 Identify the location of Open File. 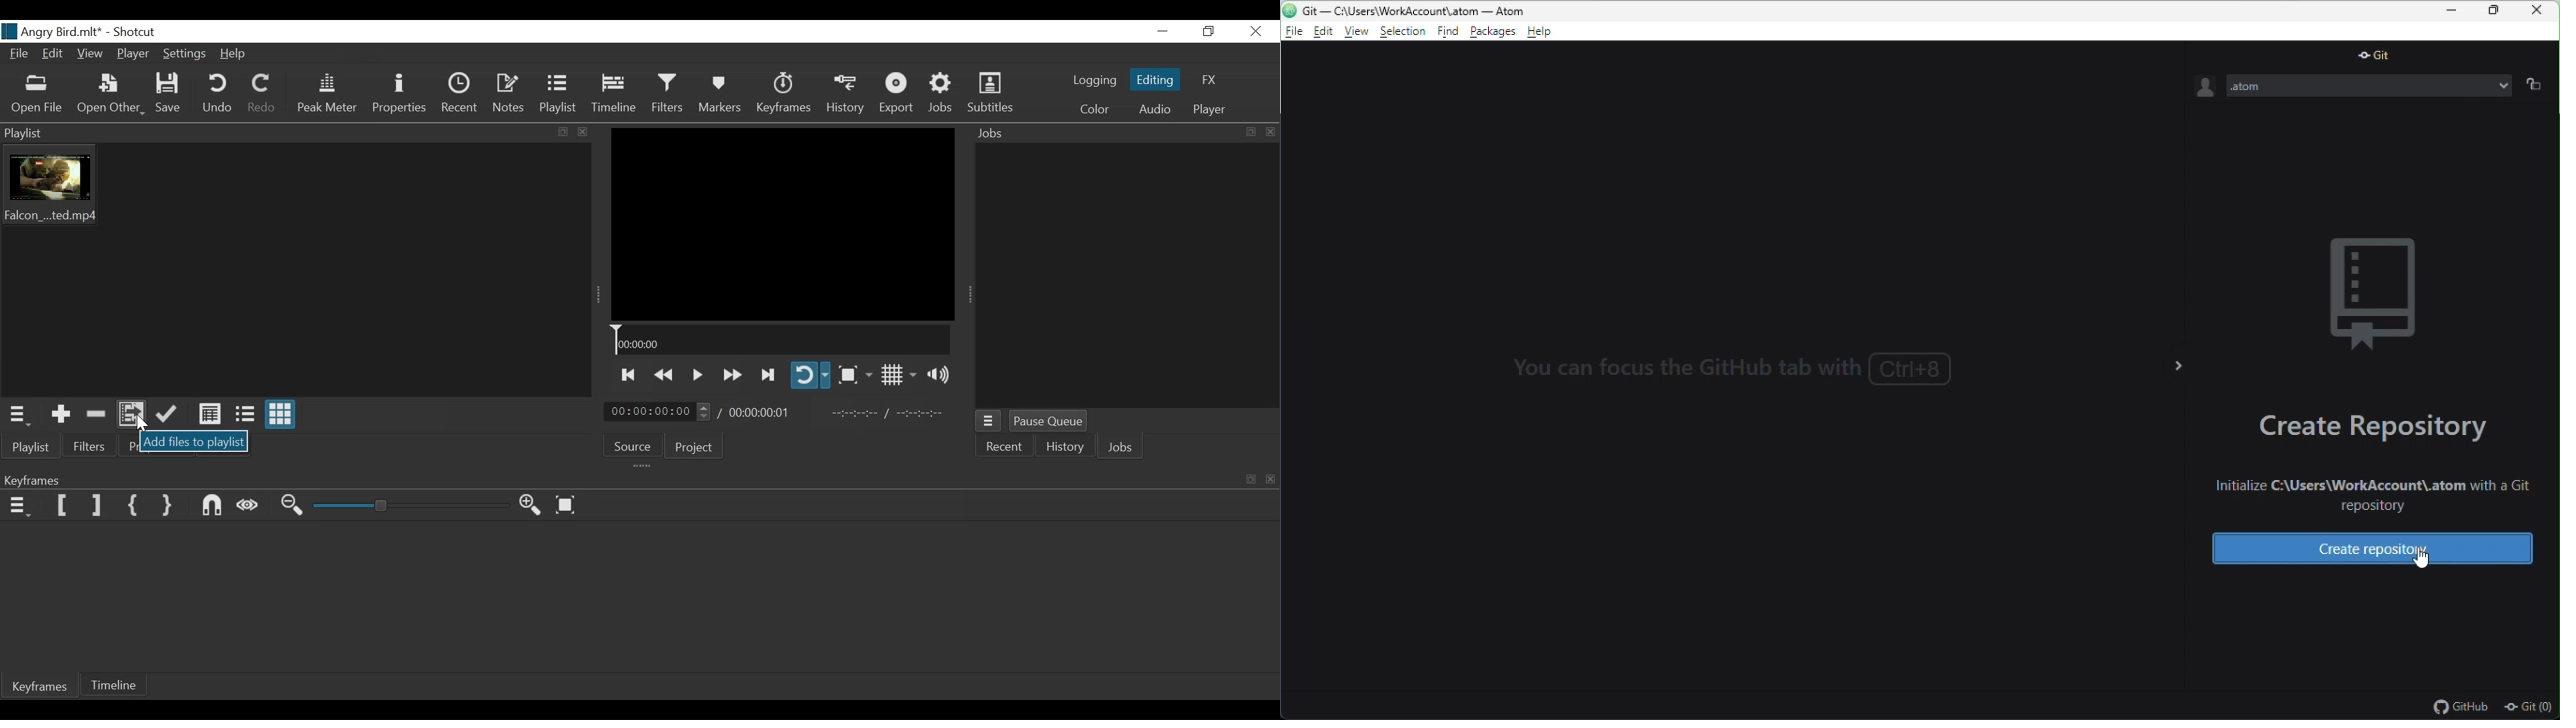
(39, 97).